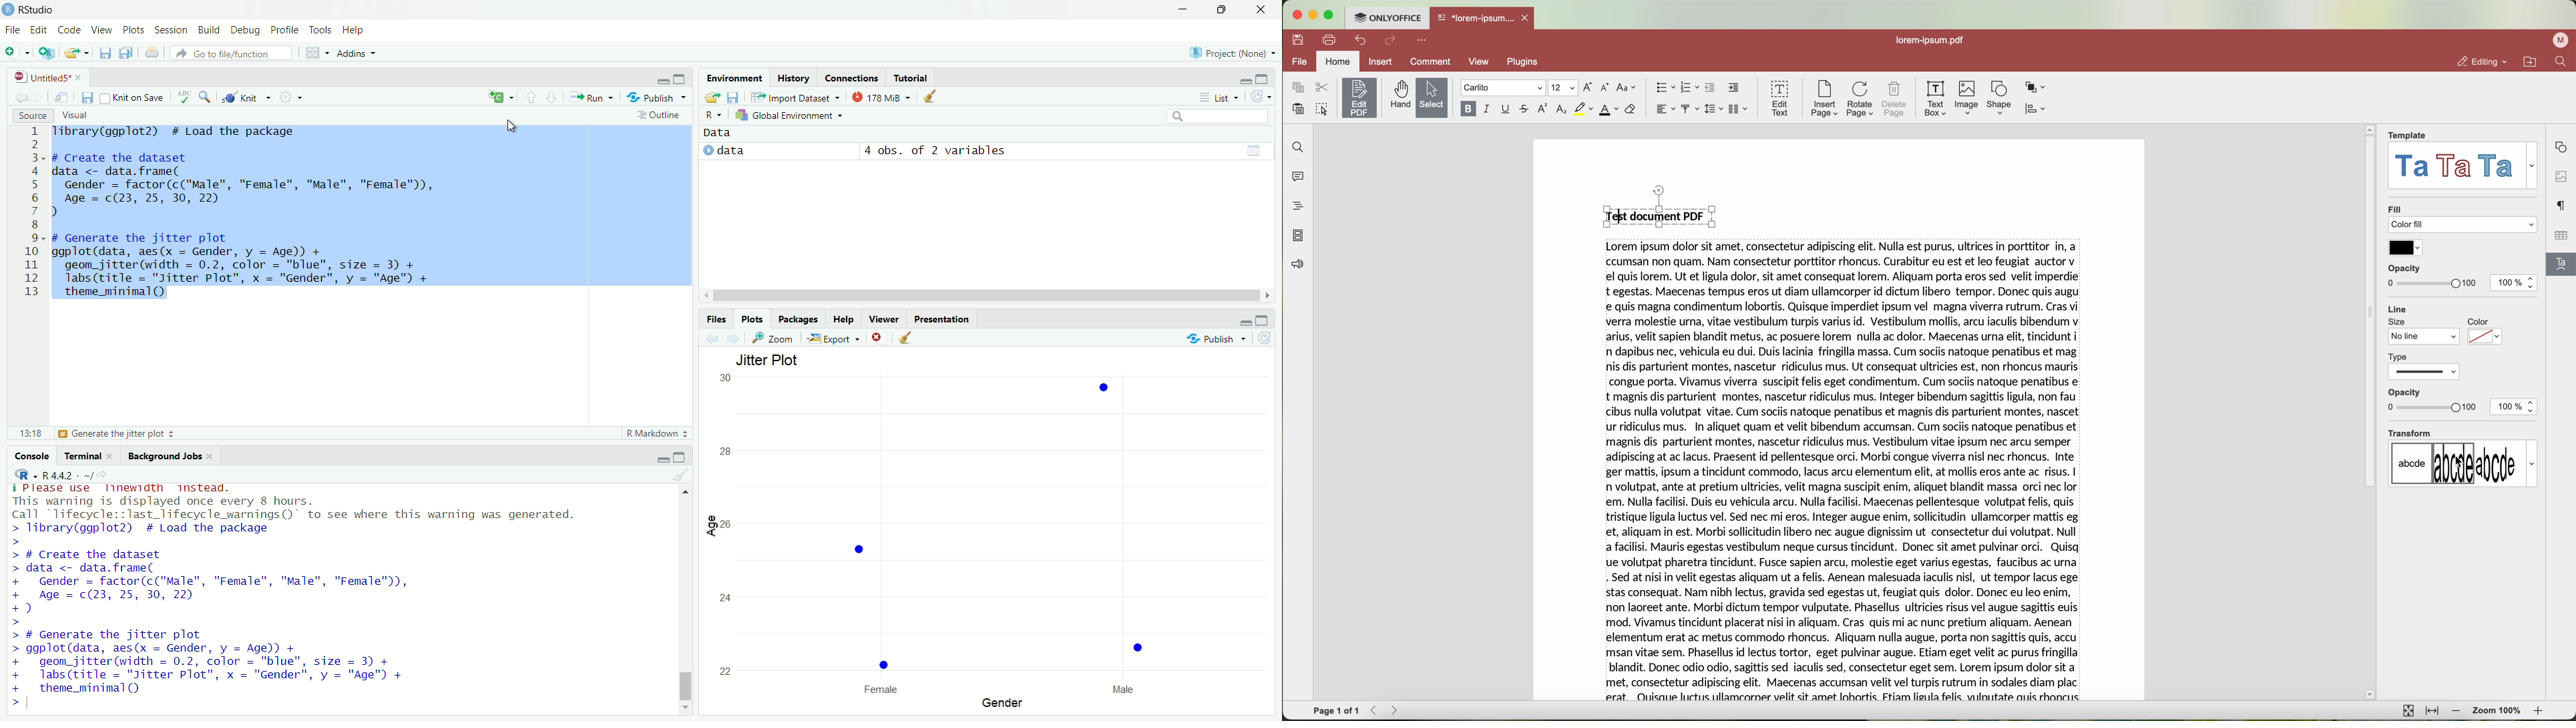  What do you see at coordinates (767, 359) in the screenshot?
I see `jitter plot` at bounding box center [767, 359].